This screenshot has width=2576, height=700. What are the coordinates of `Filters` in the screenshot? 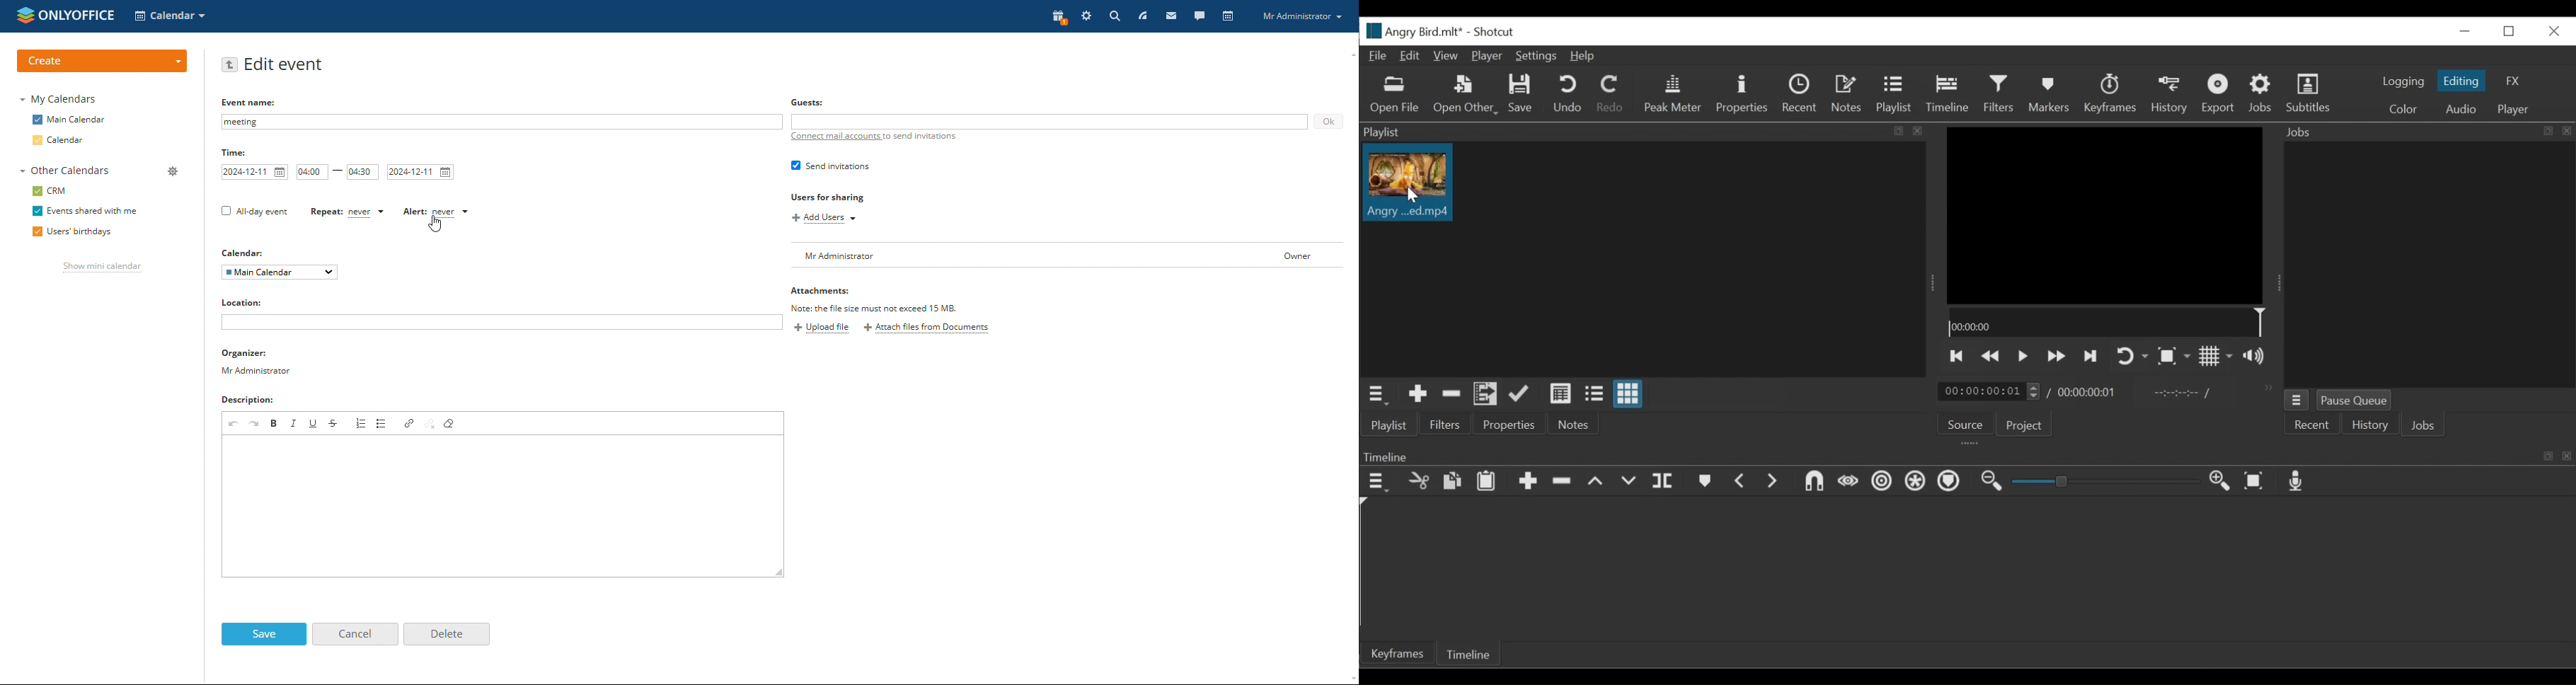 It's located at (1444, 424).